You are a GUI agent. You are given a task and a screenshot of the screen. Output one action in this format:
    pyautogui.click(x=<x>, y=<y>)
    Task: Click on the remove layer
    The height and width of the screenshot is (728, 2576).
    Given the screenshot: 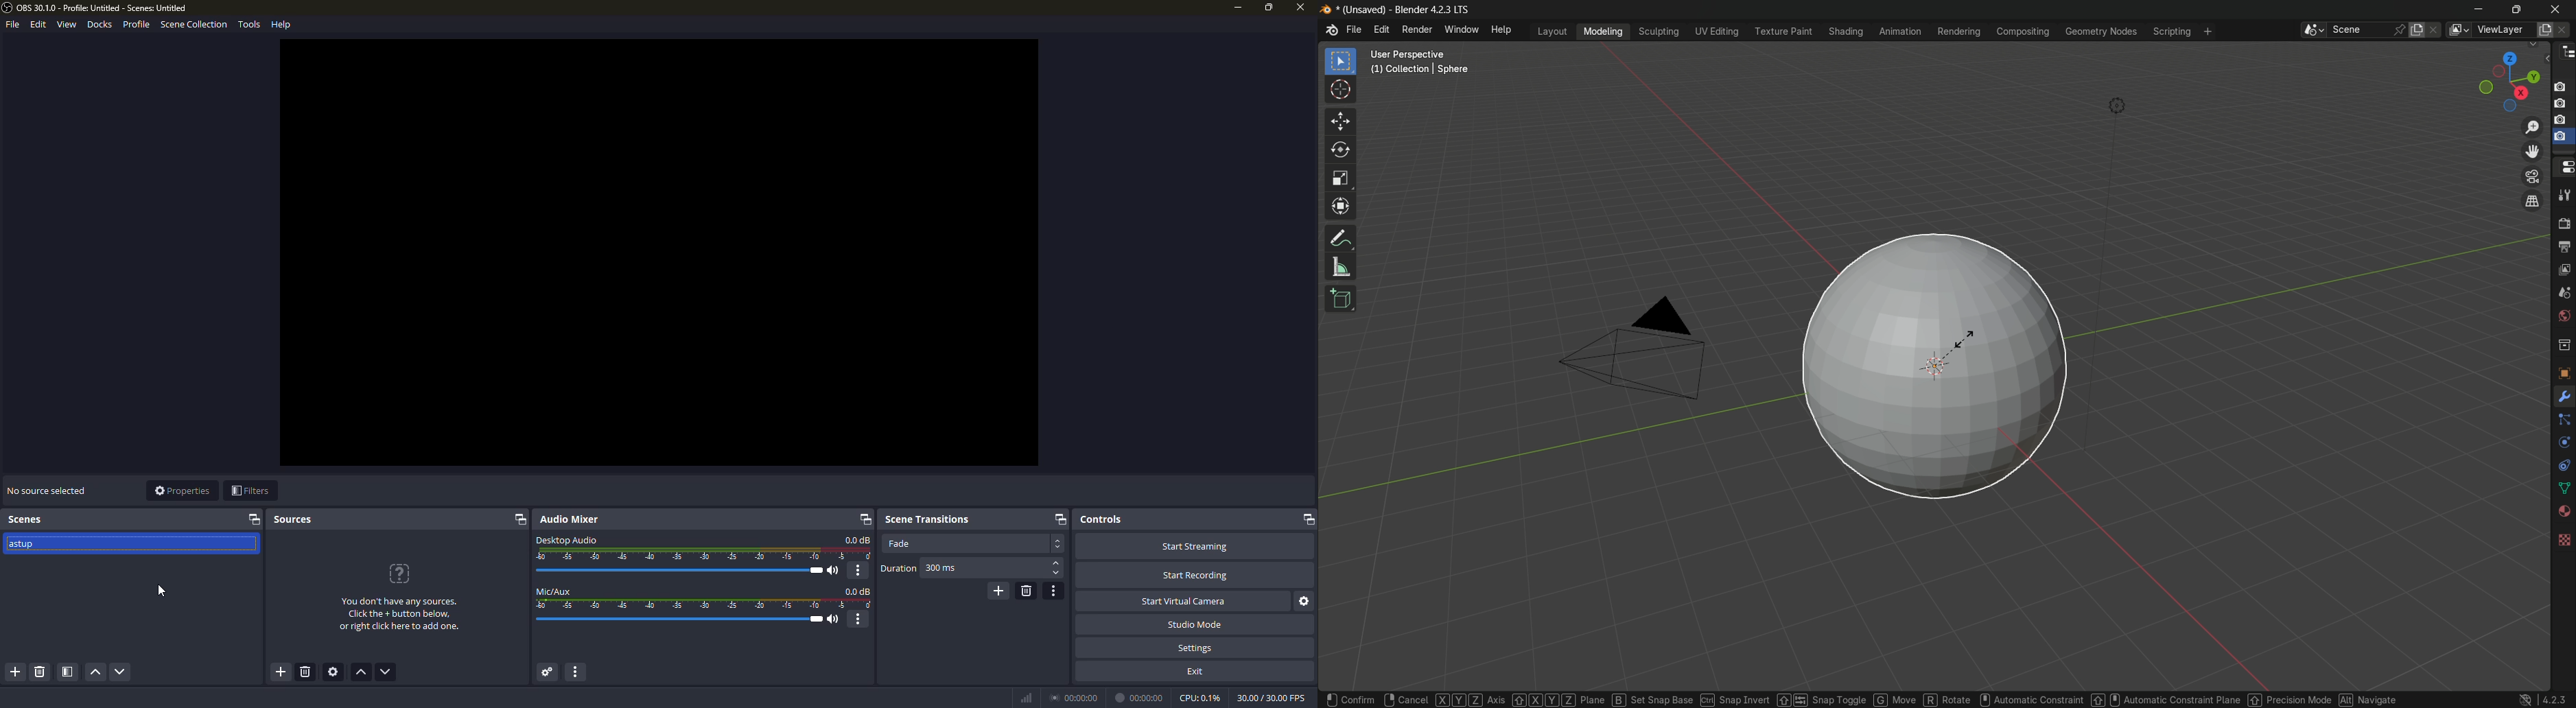 What is the action you would take?
    pyautogui.click(x=2565, y=30)
    